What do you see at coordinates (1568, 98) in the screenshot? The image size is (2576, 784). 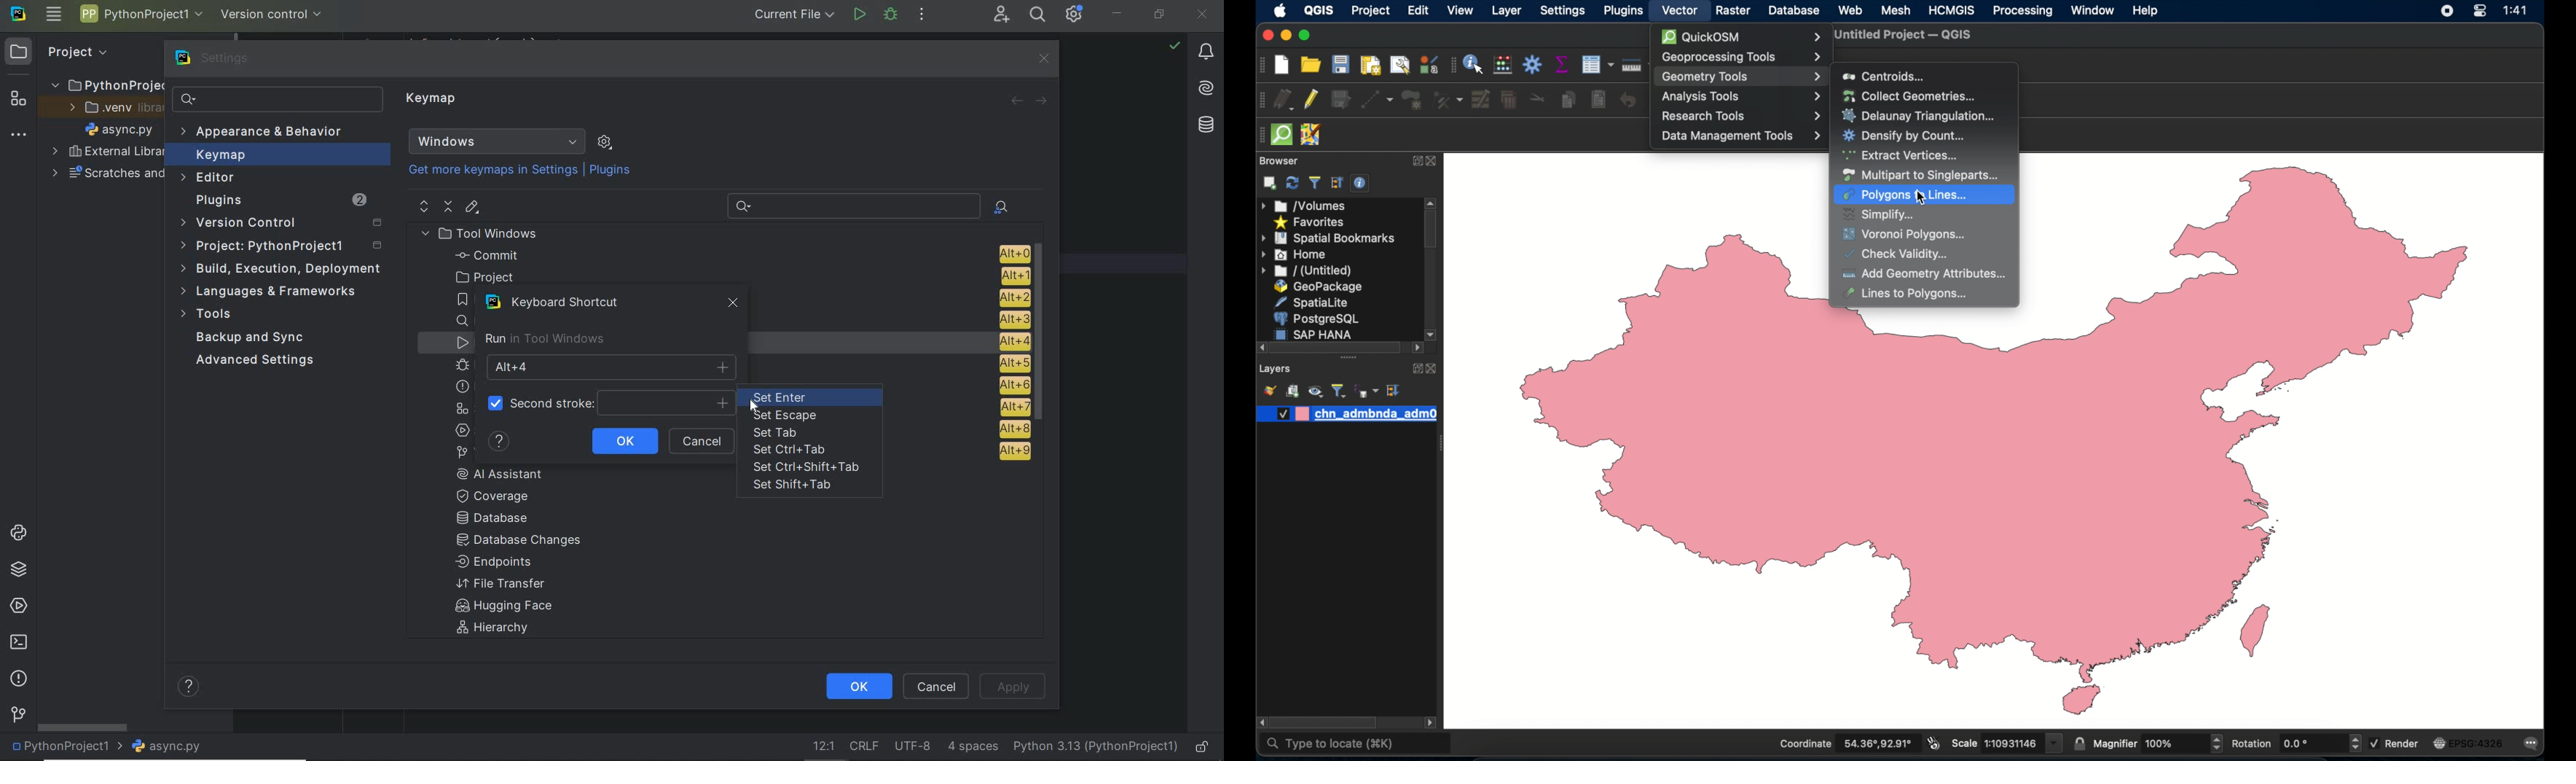 I see `copy features` at bounding box center [1568, 98].